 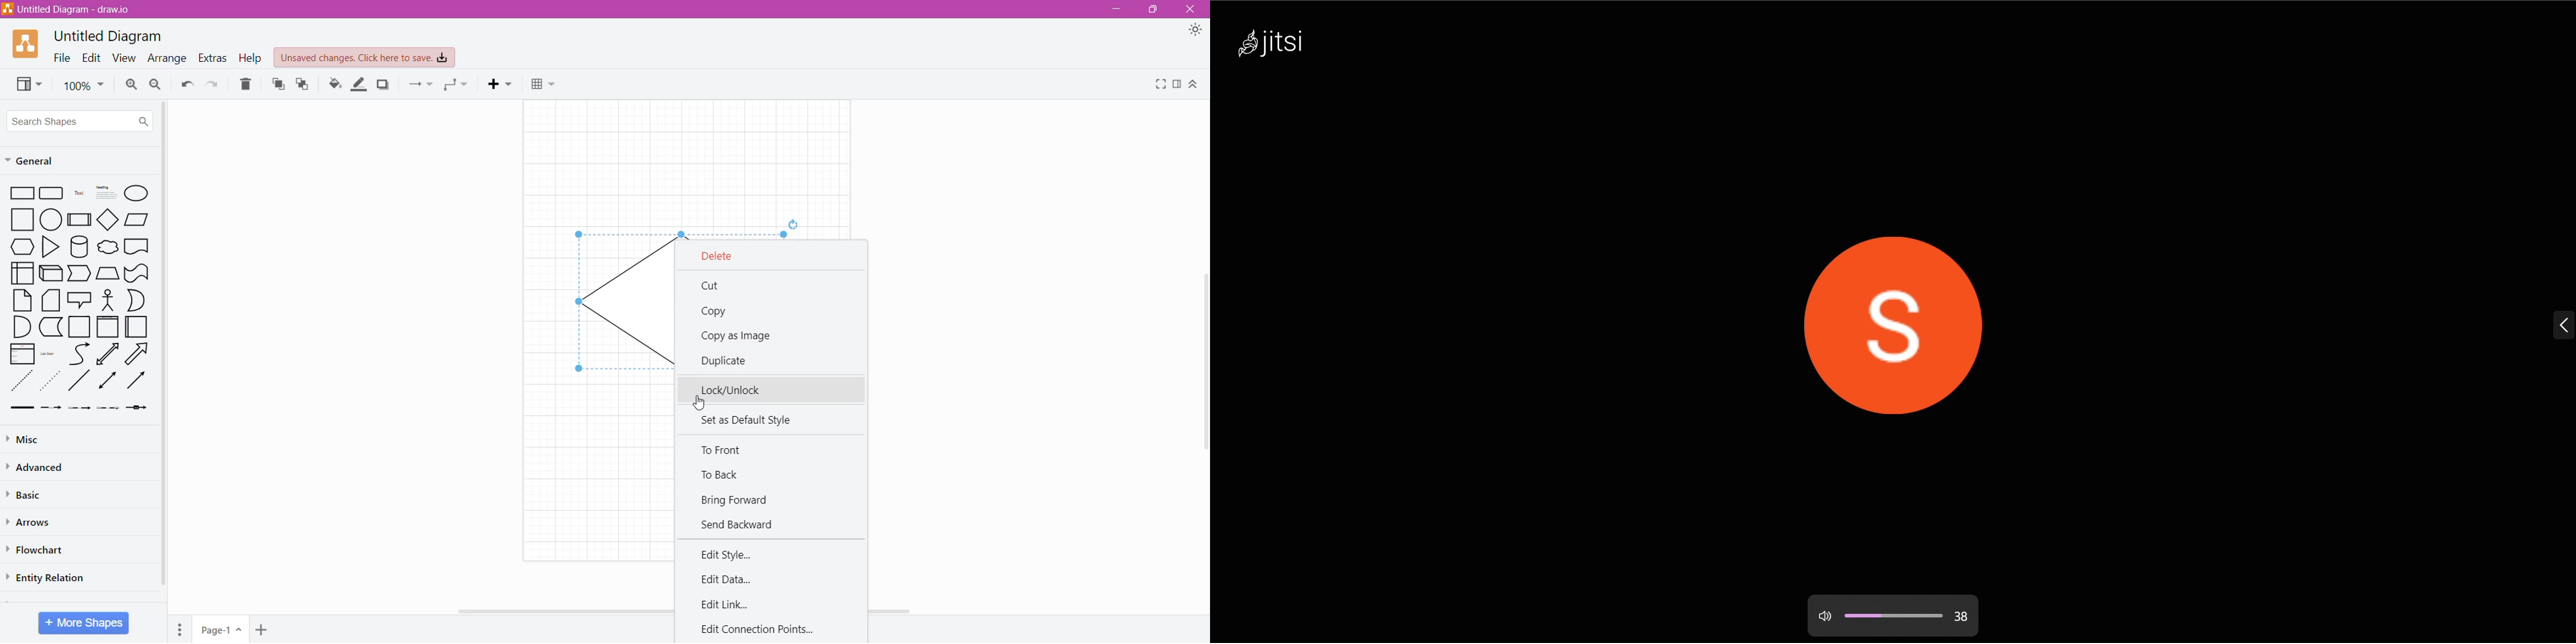 What do you see at coordinates (712, 287) in the screenshot?
I see `Cut` at bounding box center [712, 287].